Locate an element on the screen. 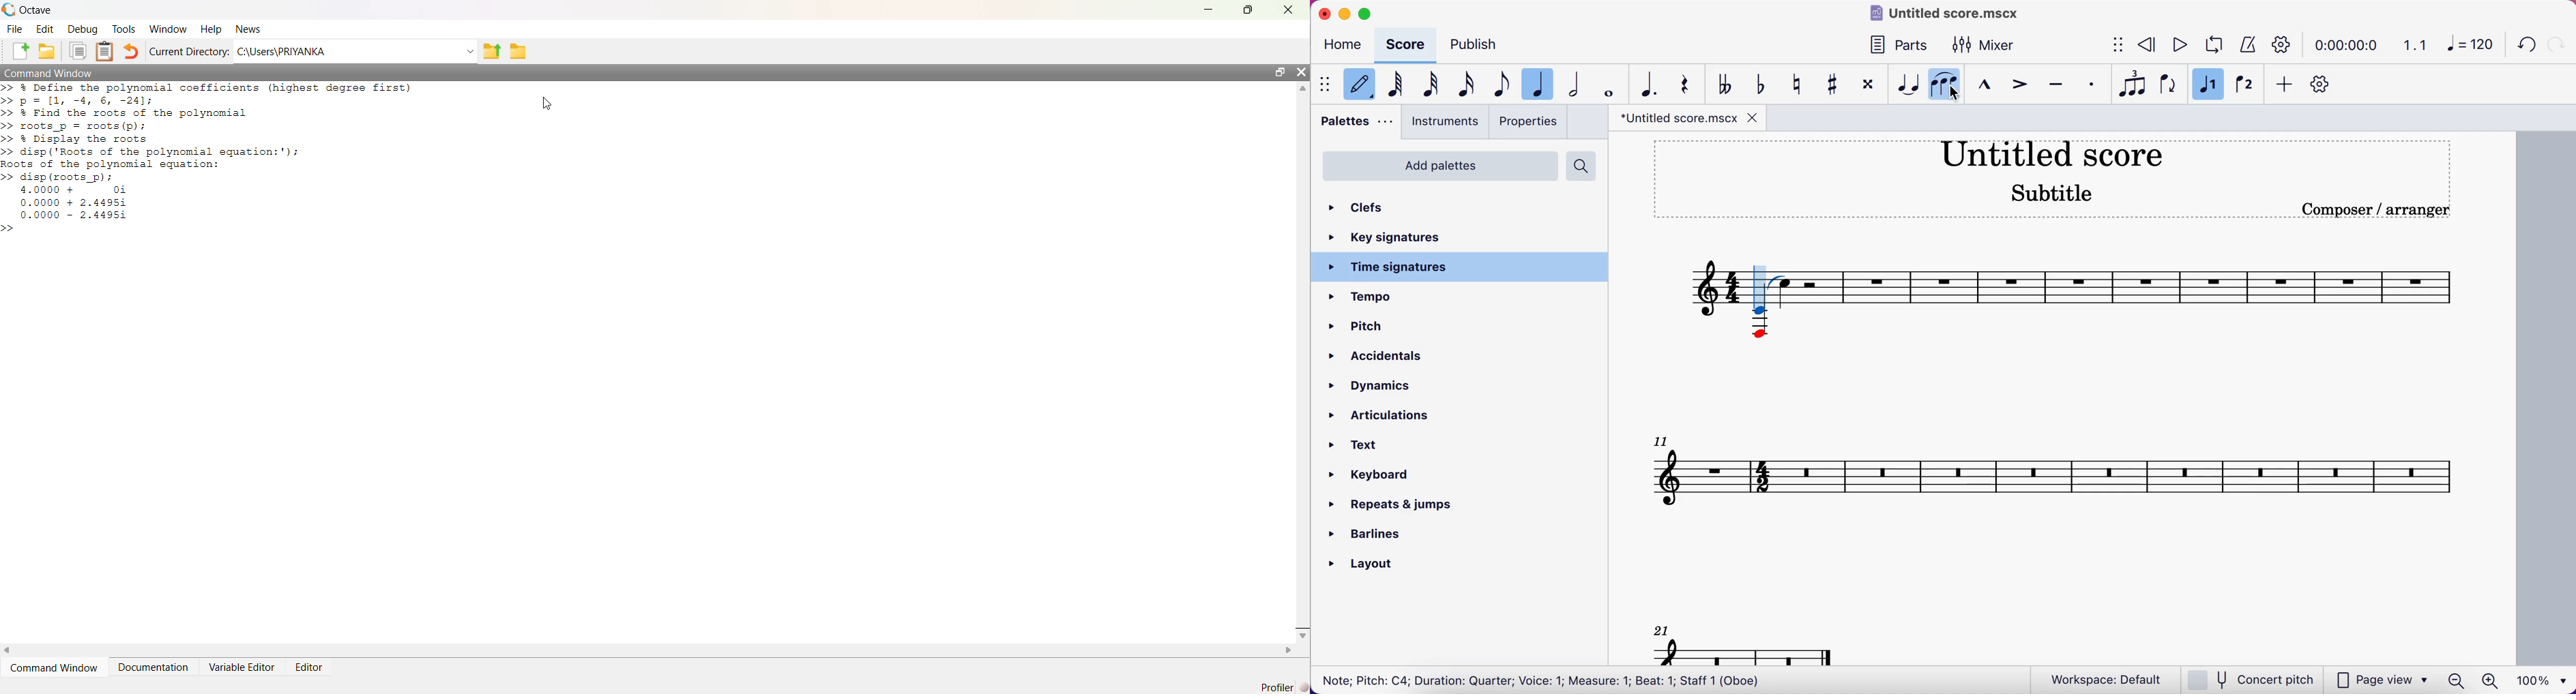 The width and height of the screenshot is (2576, 700). 32nd note is located at coordinates (1433, 86).